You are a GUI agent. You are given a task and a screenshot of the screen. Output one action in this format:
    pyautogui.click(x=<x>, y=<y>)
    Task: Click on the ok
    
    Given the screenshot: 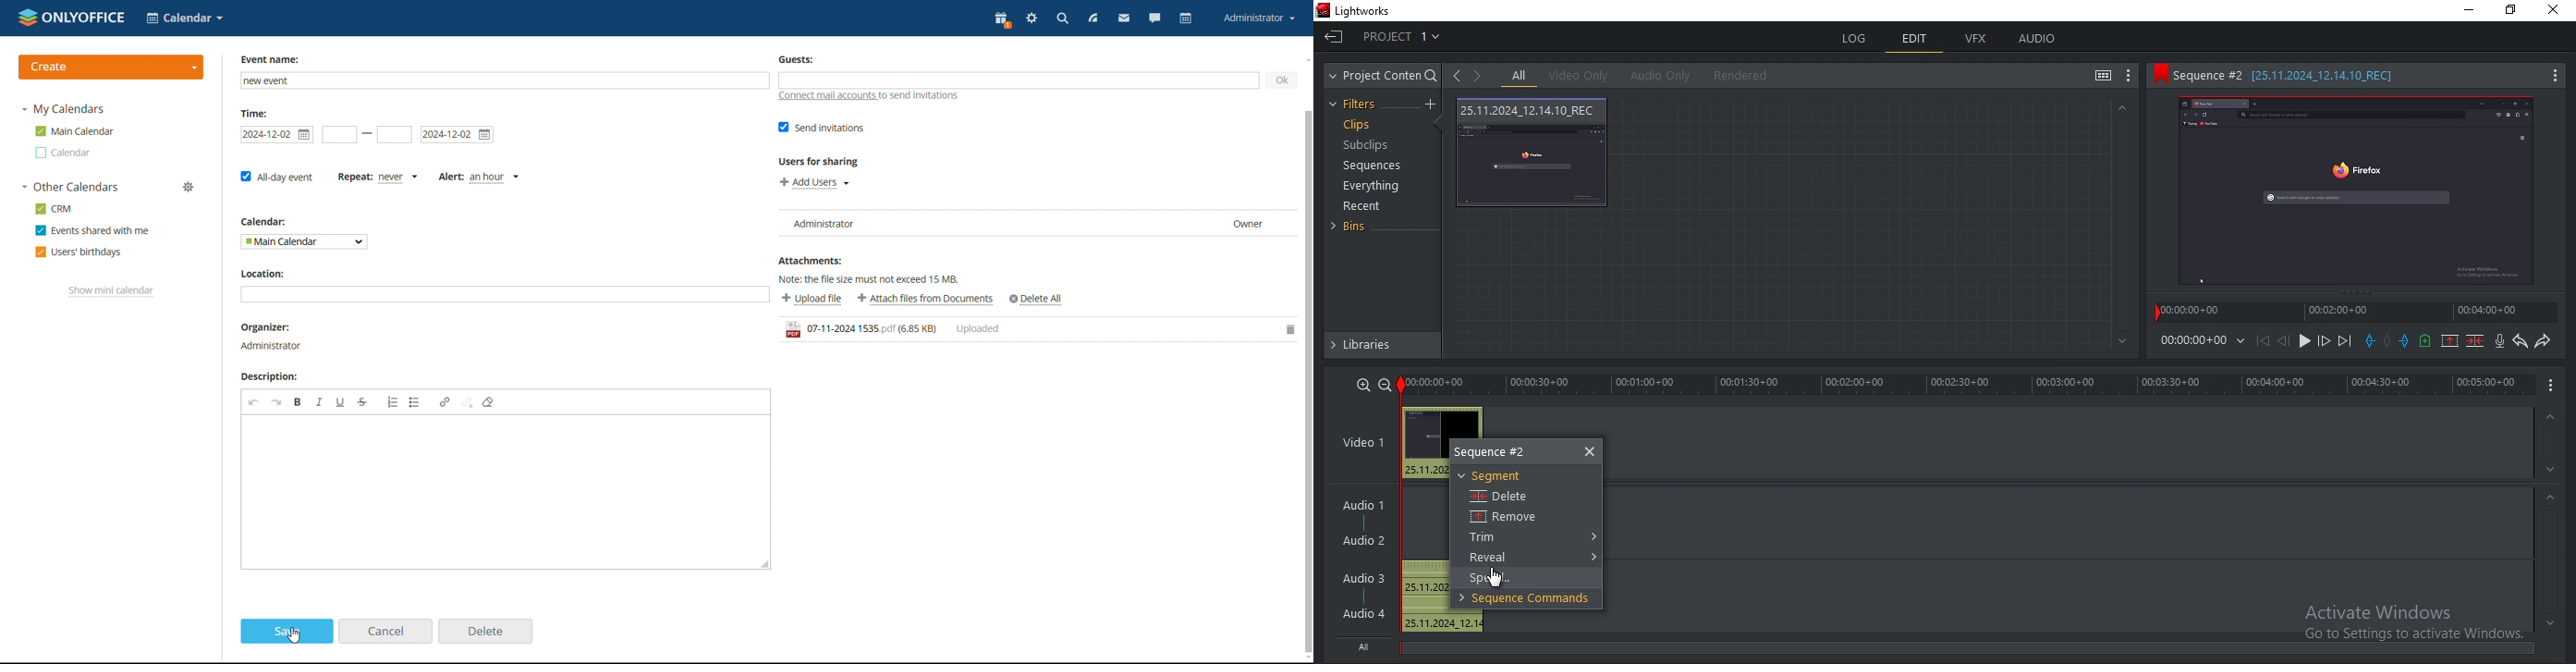 What is the action you would take?
    pyautogui.click(x=1280, y=81)
    